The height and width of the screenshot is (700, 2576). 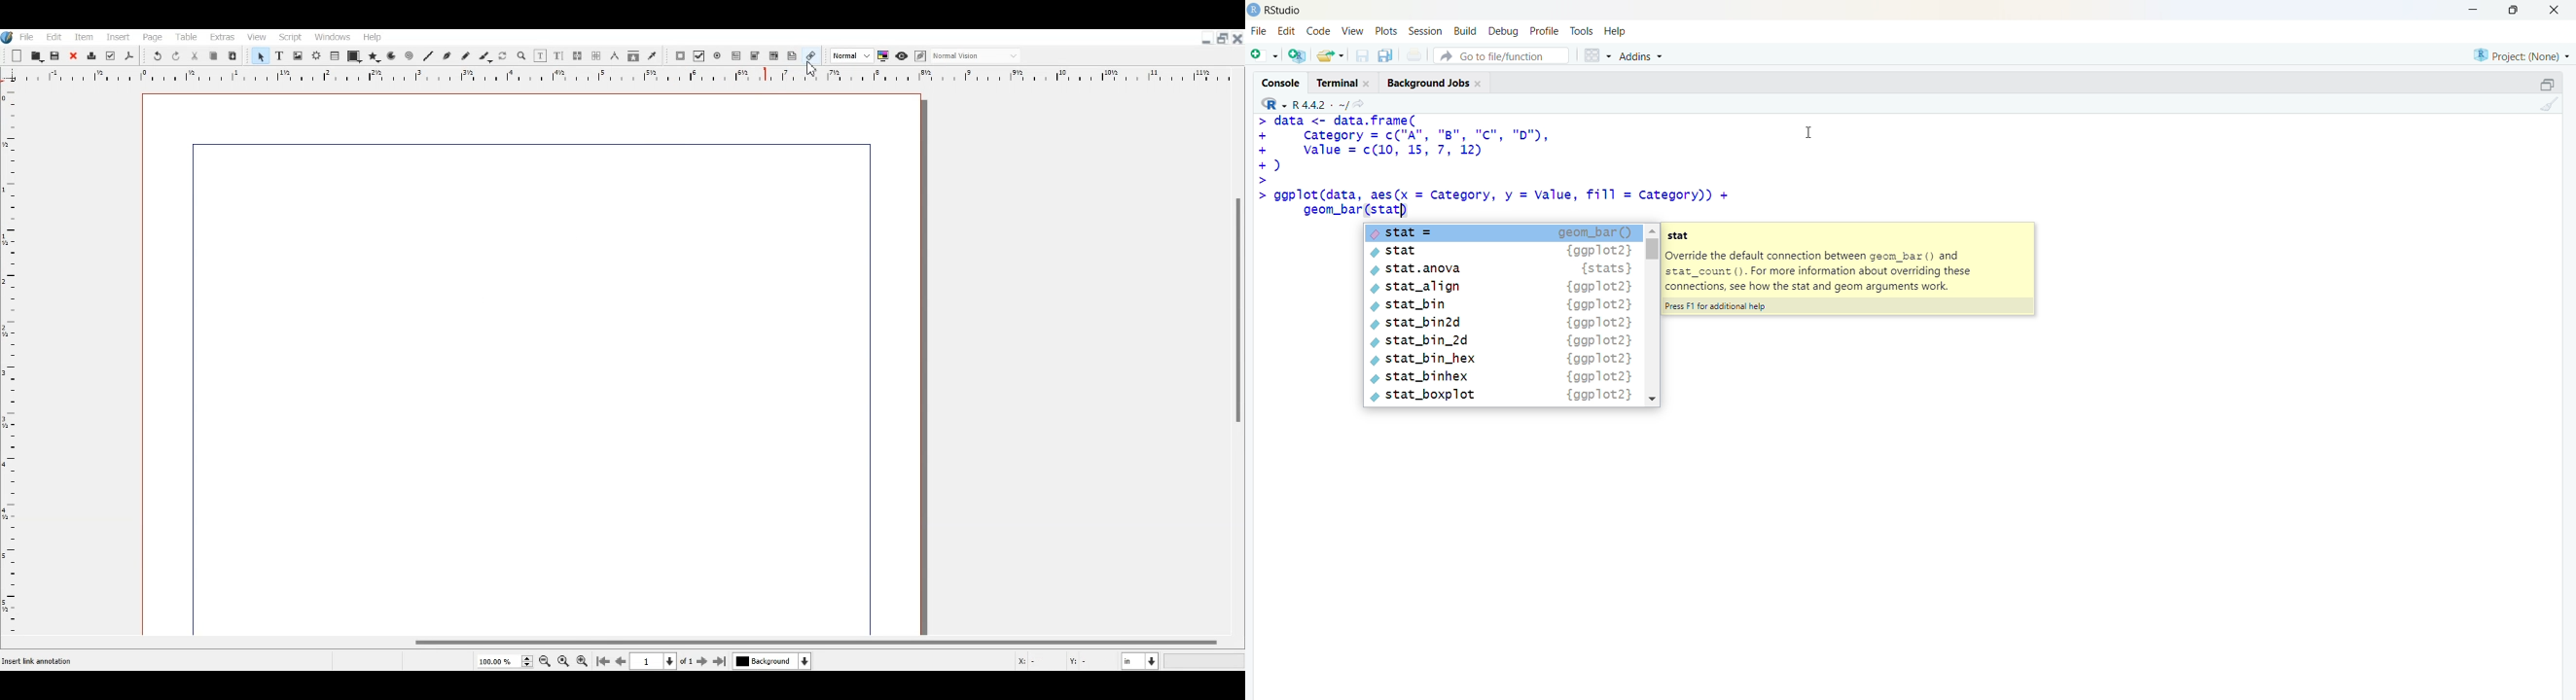 I want to click on UnLink text Frame, so click(x=596, y=56).